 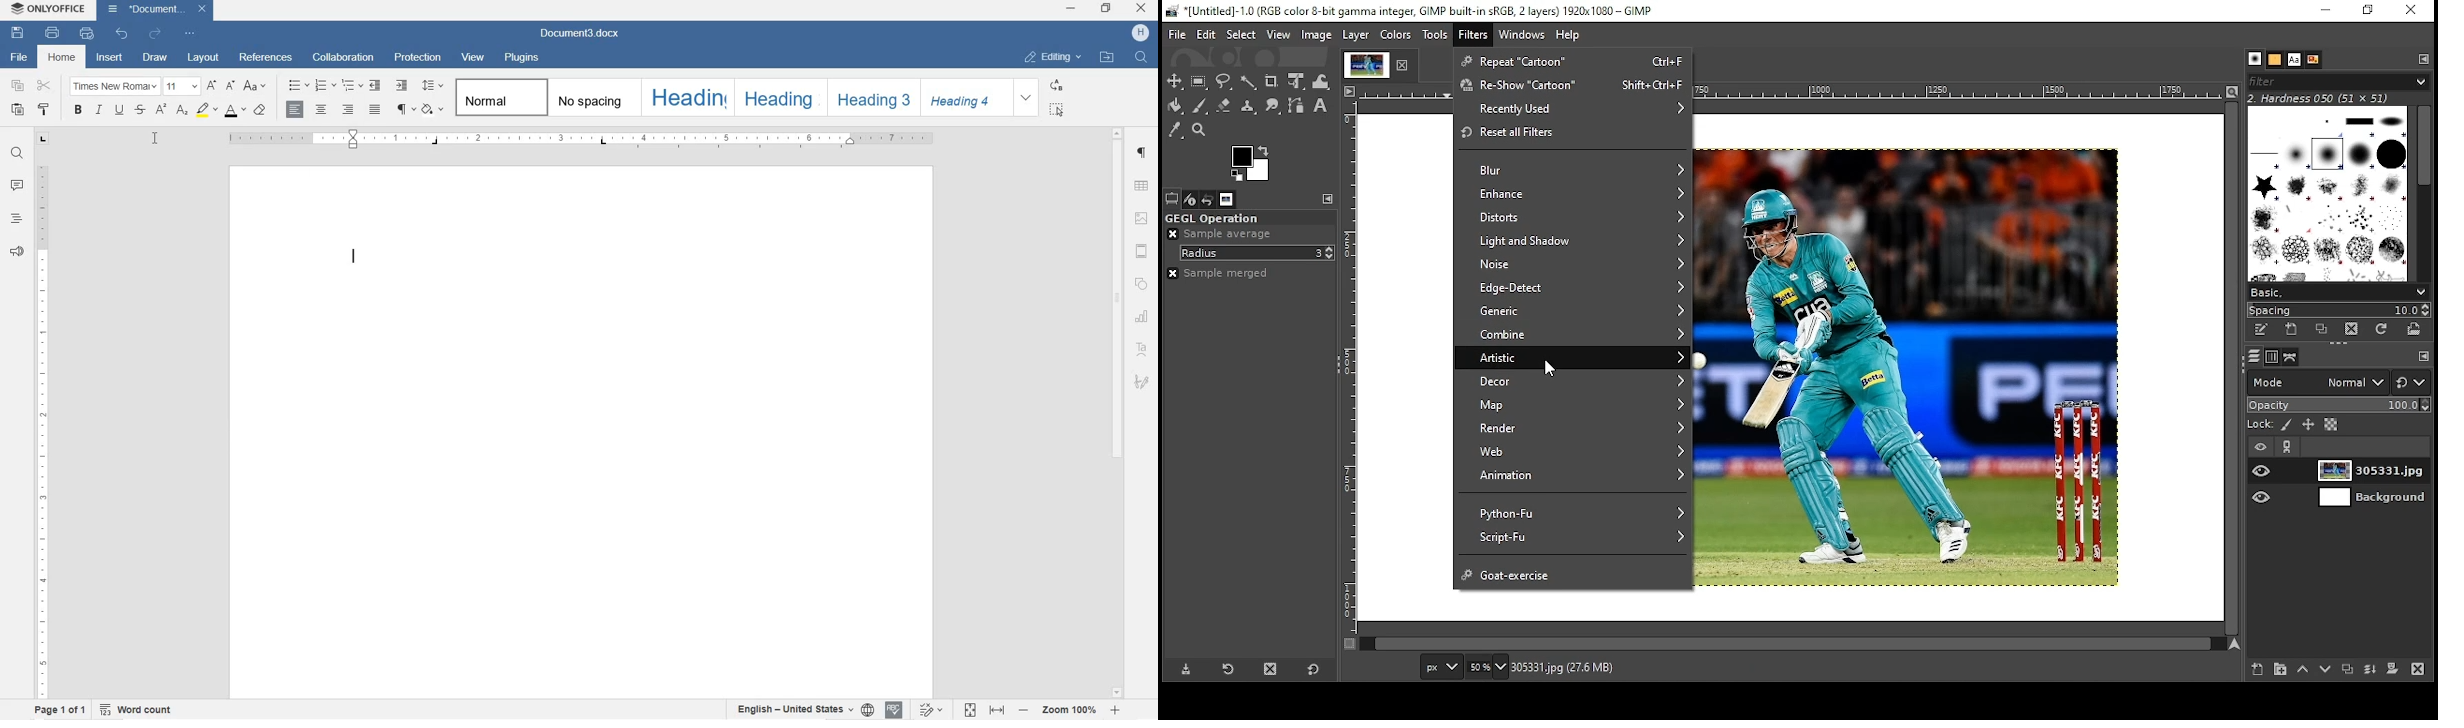 What do you see at coordinates (261, 112) in the screenshot?
I see `CLEAR STYLE` at bounding box center [261, 112].